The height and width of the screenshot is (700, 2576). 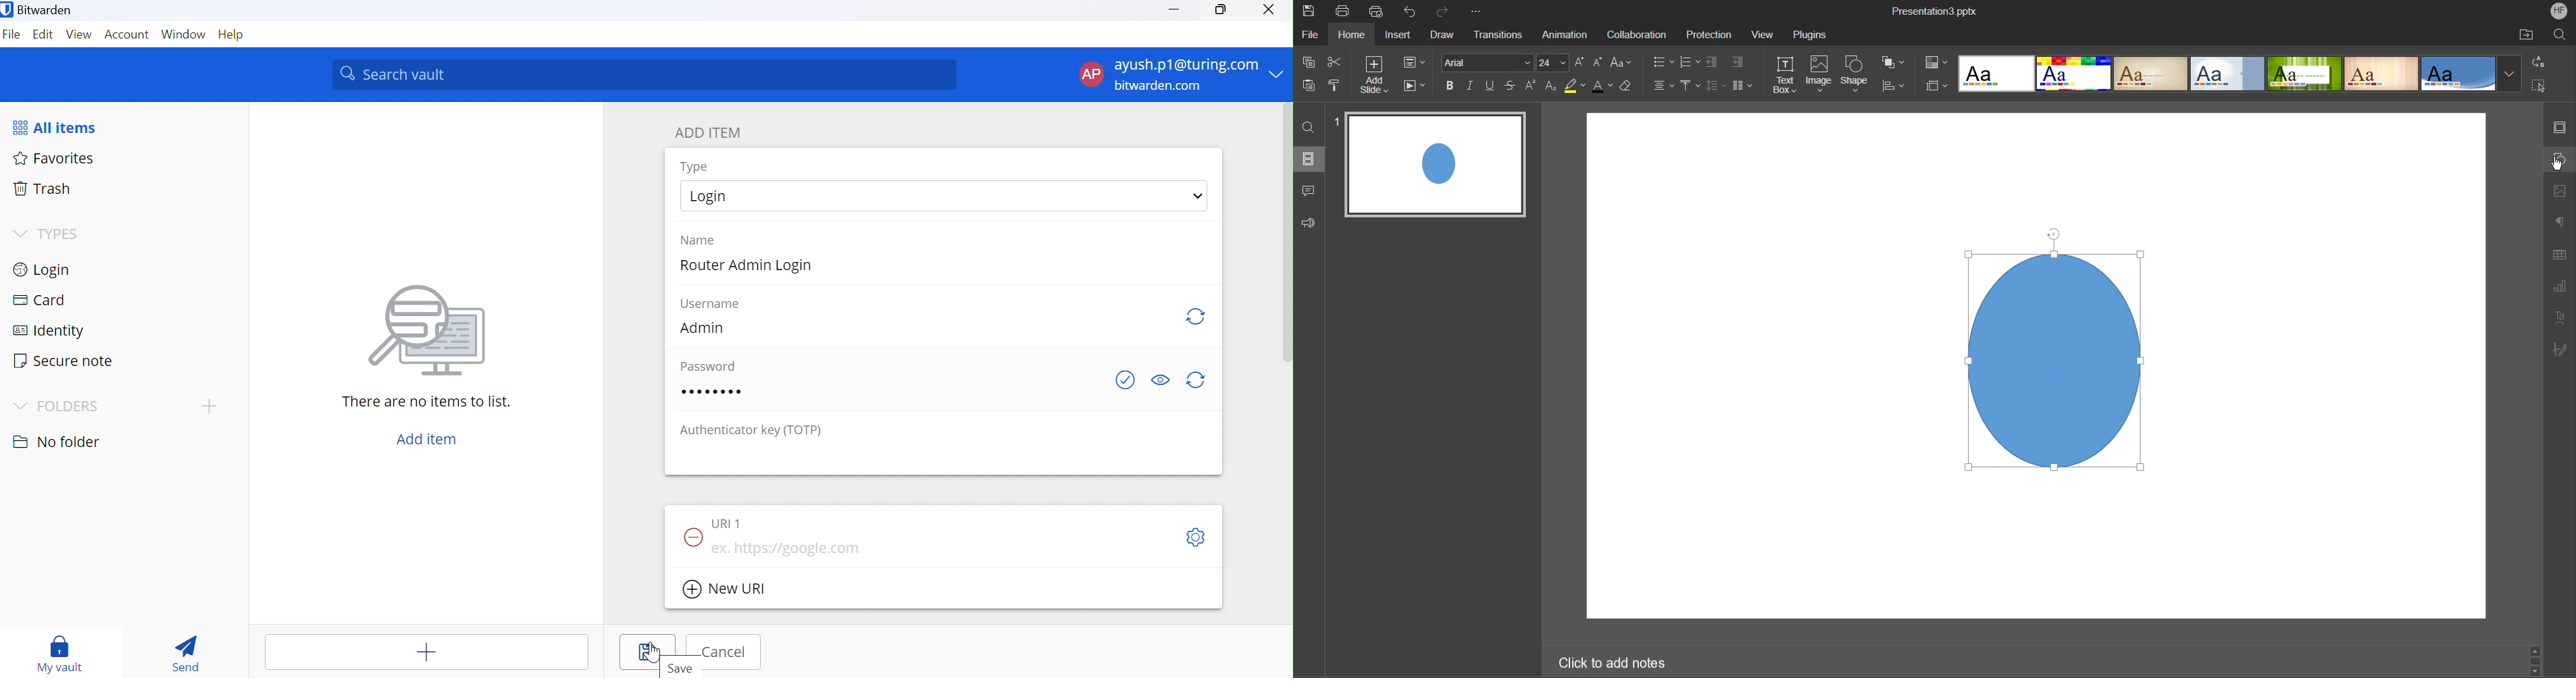 What do you see at coordinates (55, 157) in the screenshot?
I see `Favorites` at bounding box center [55, 157].